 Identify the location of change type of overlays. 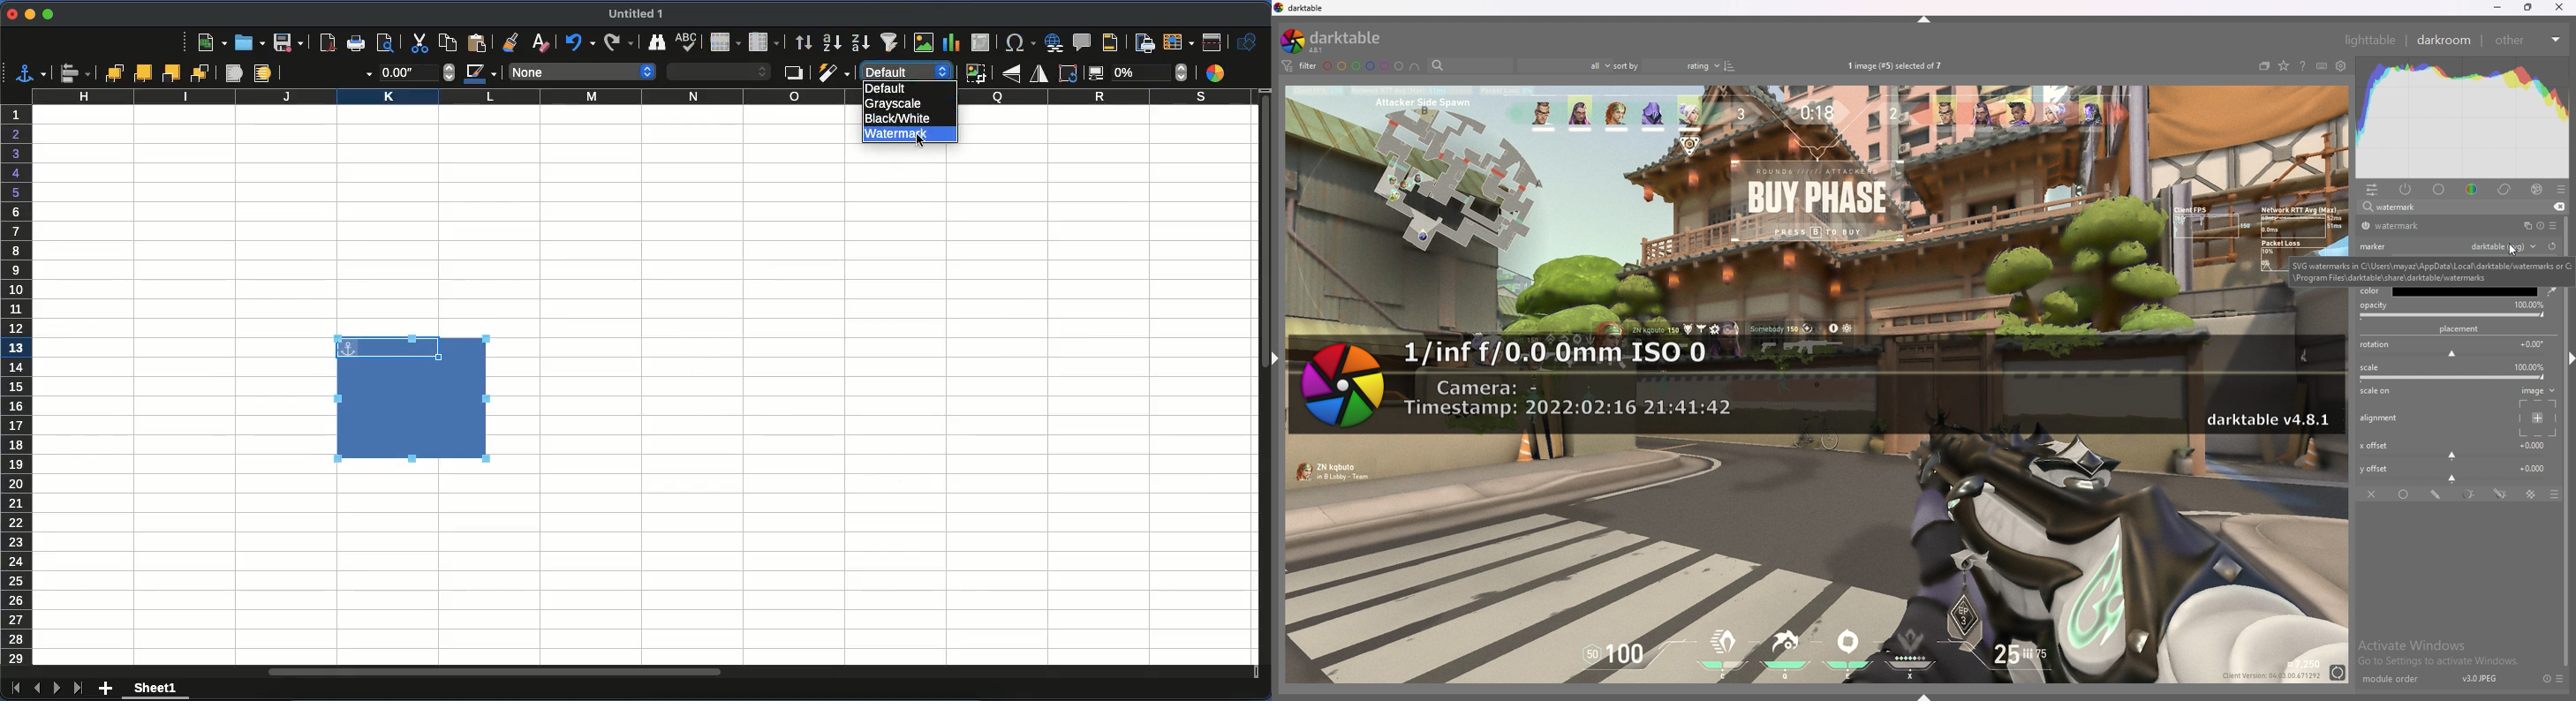
(2283, 67).